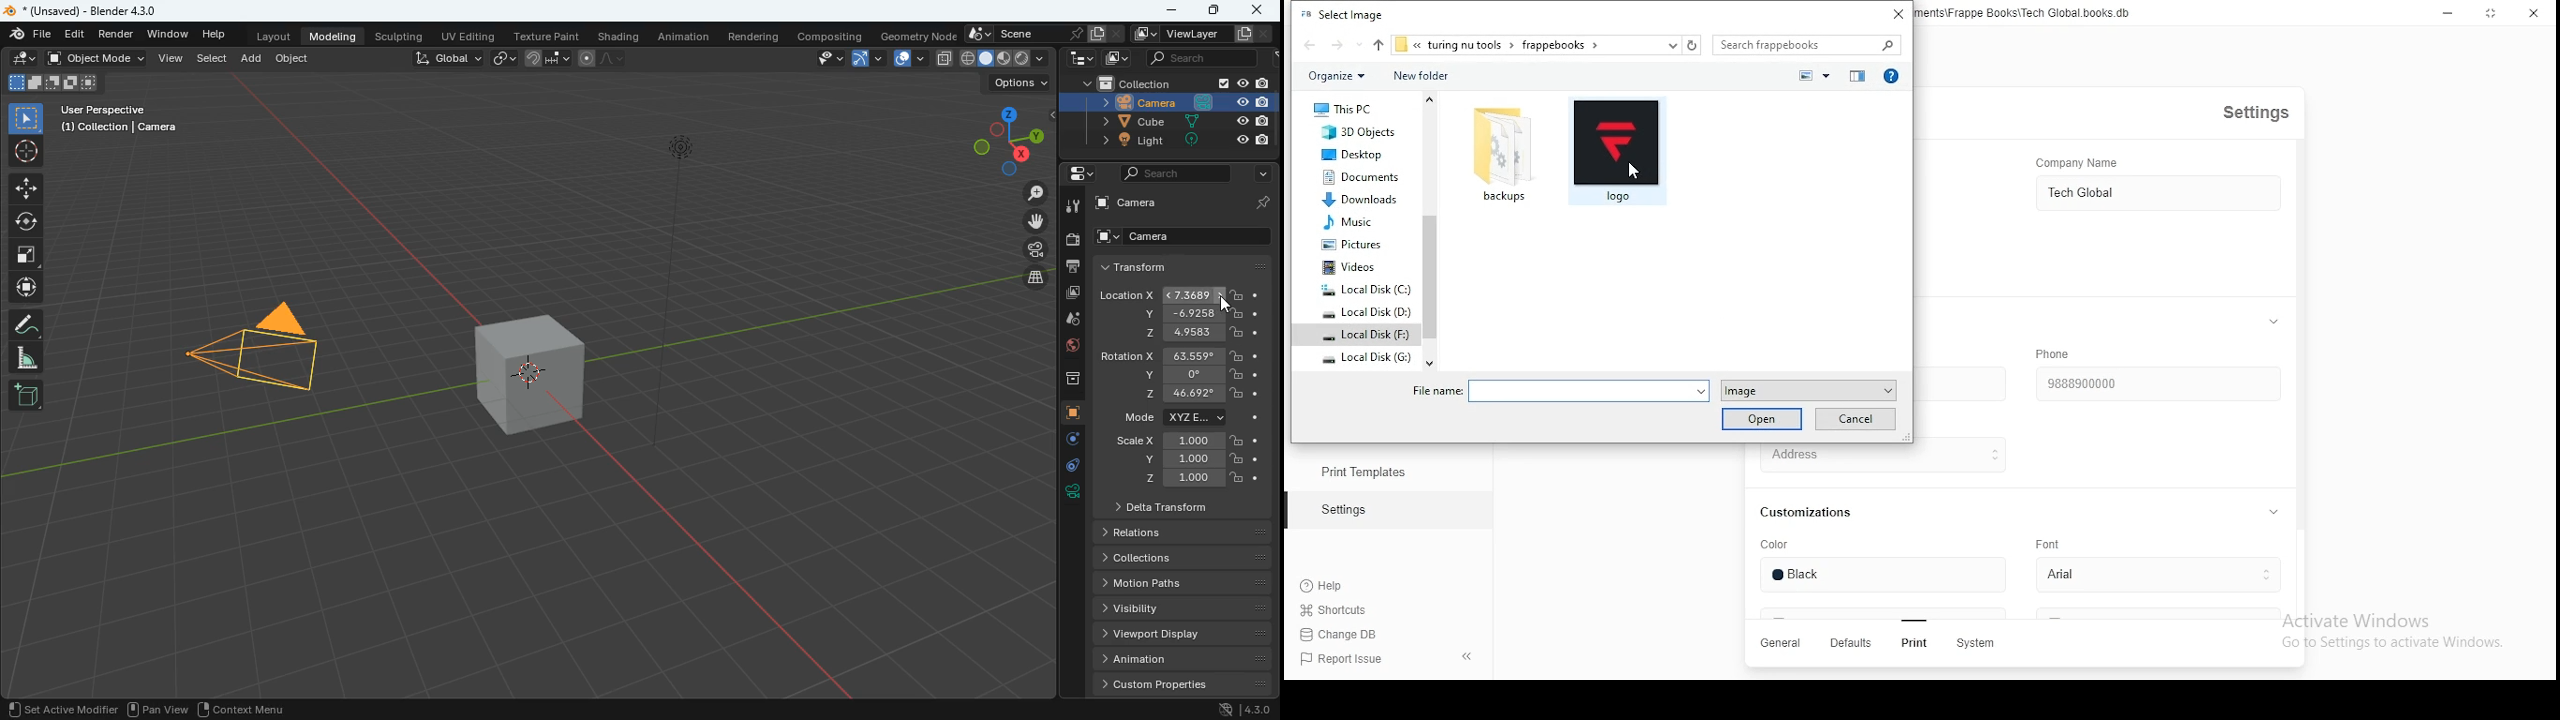  Describe the element at coordinates (1355, 223) in the screenshot. I see `Music ` at that location.